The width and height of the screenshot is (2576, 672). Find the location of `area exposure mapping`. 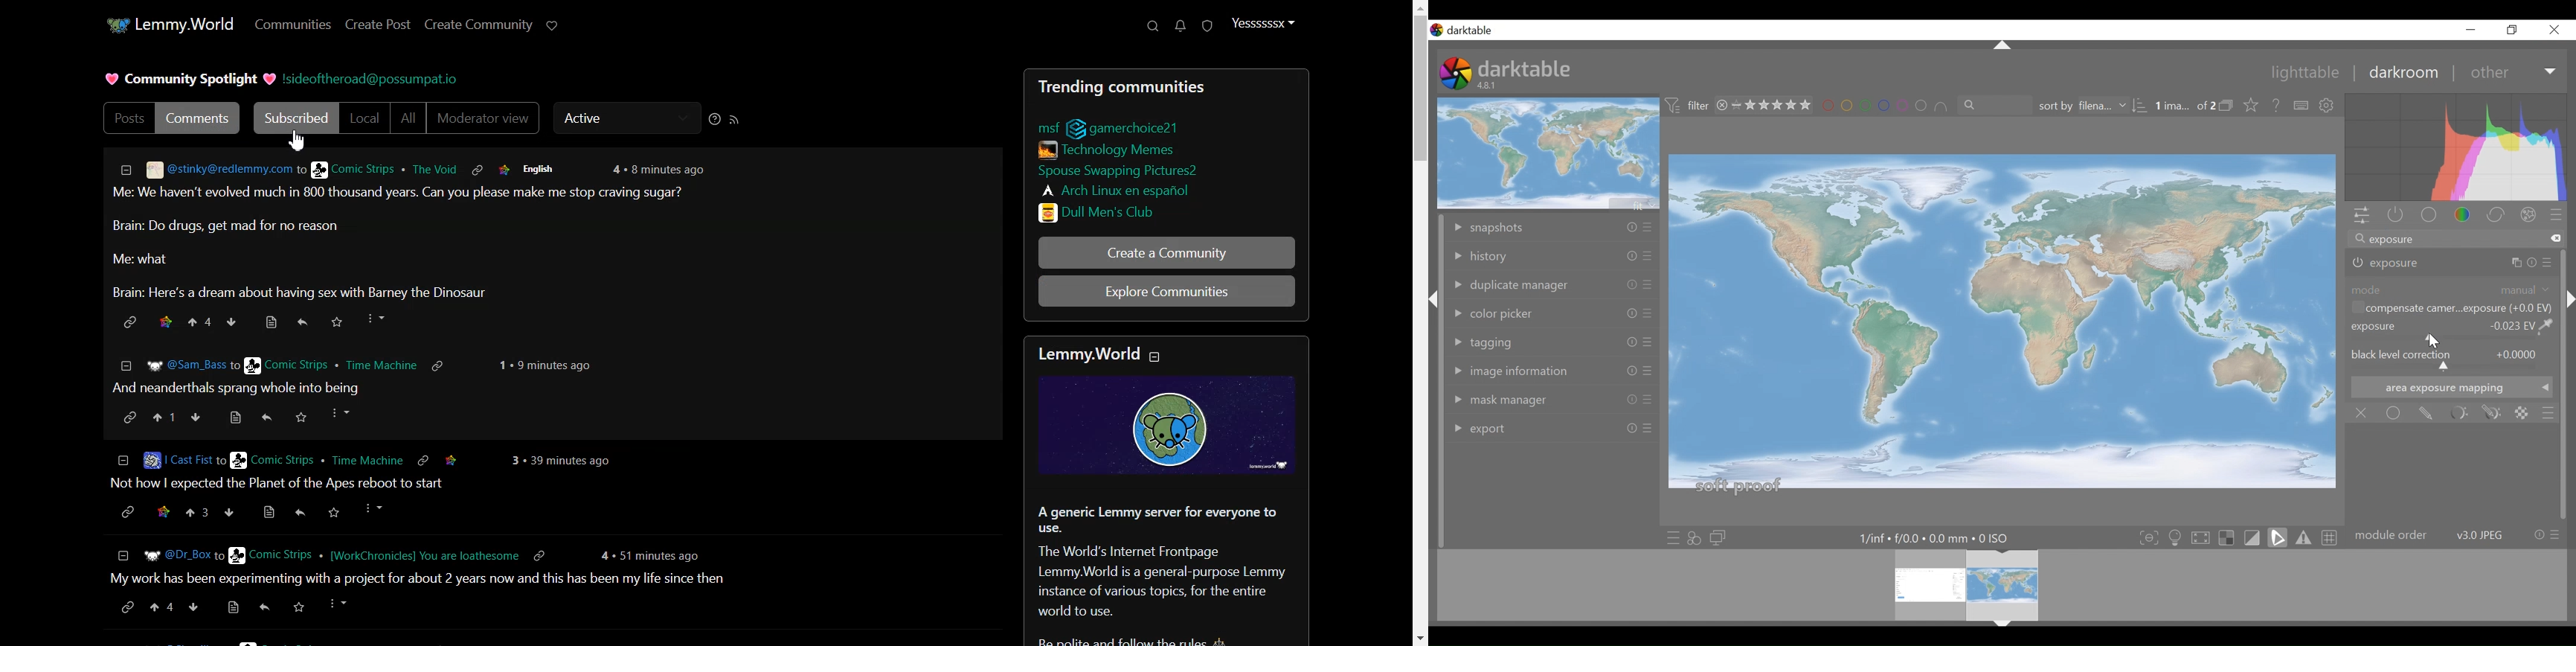

area exposure mapping is located at coordinates (2451, 387).